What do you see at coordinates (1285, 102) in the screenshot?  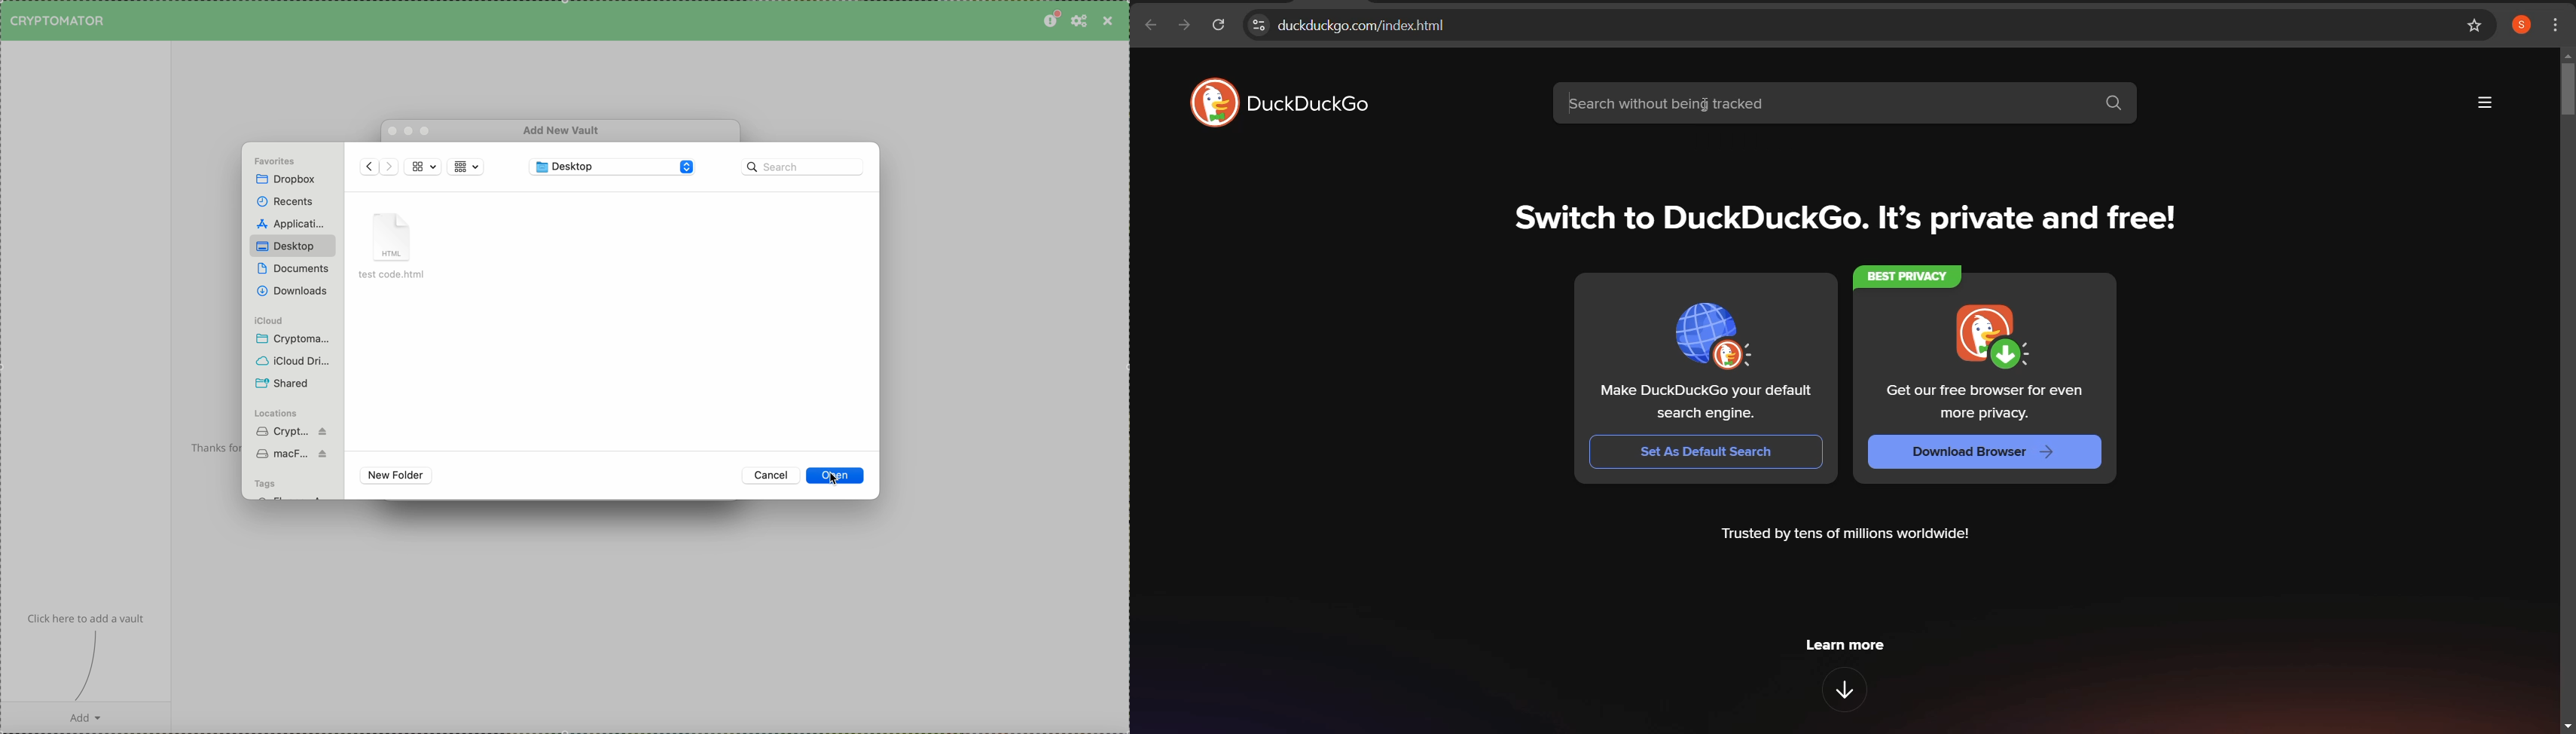 I see `website logo` at bounding box center [1285, 102].